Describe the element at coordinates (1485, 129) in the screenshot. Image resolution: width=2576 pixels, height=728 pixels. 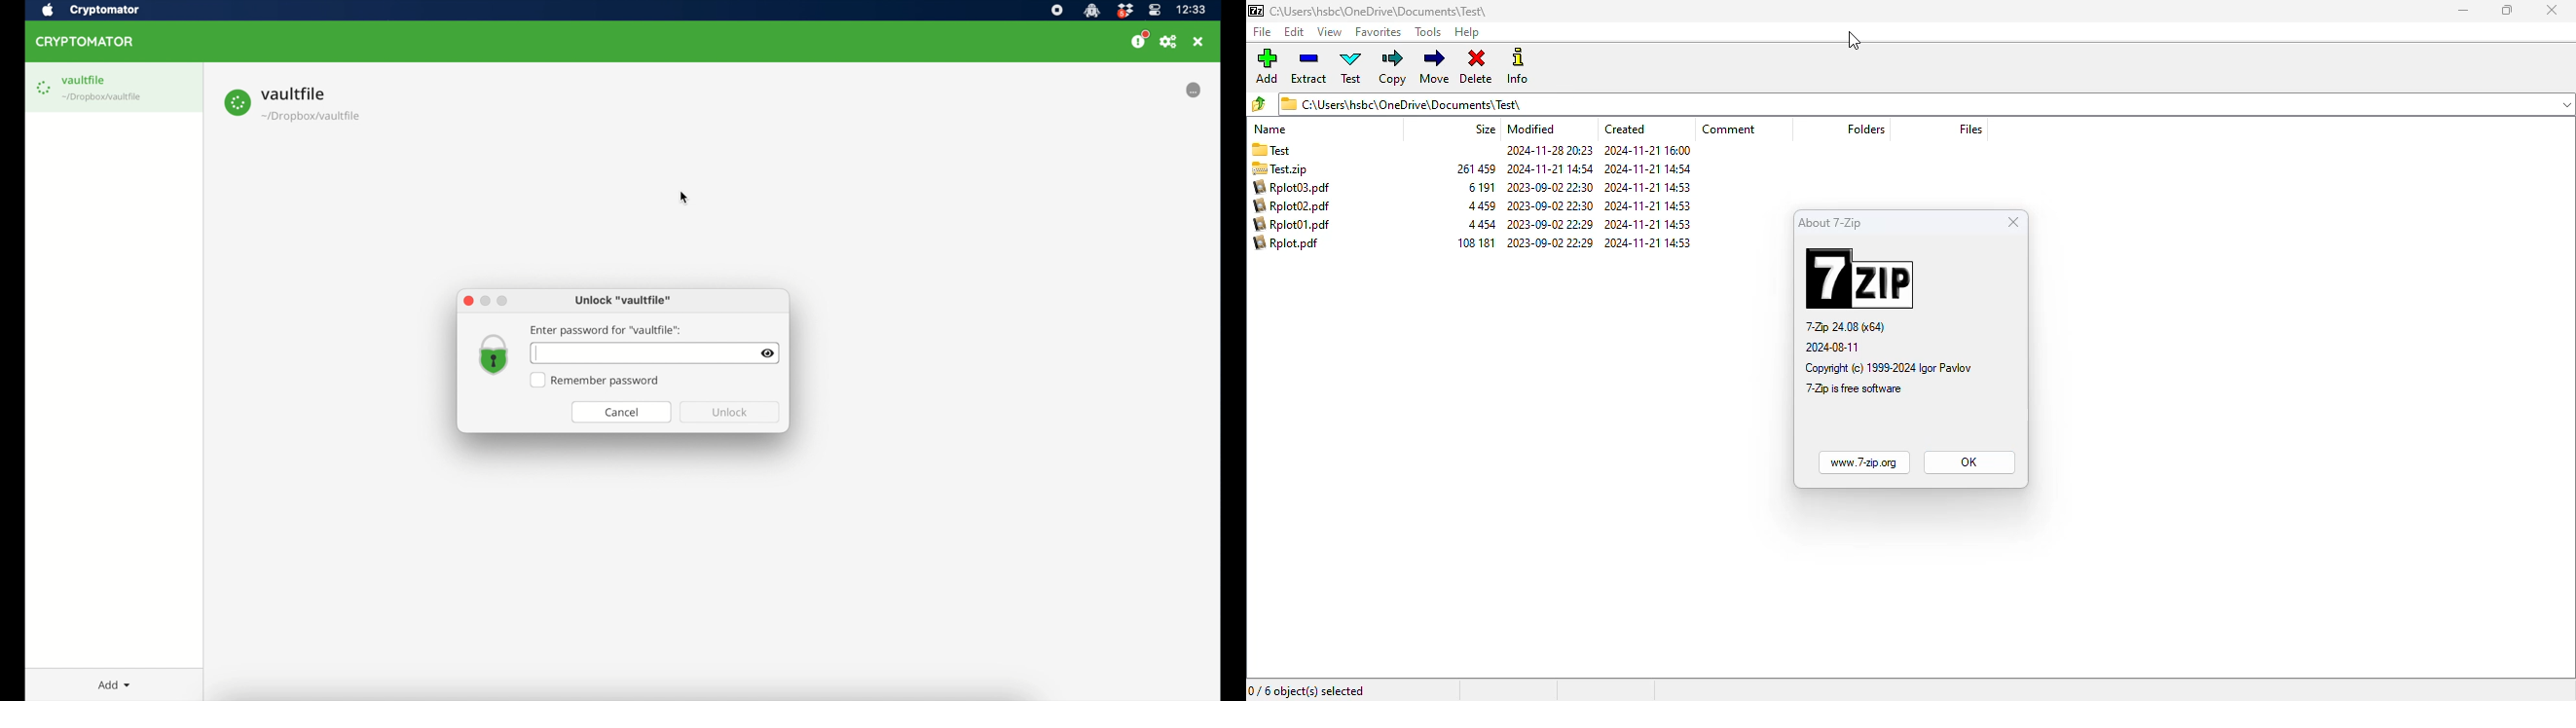
I see `size` at that location.